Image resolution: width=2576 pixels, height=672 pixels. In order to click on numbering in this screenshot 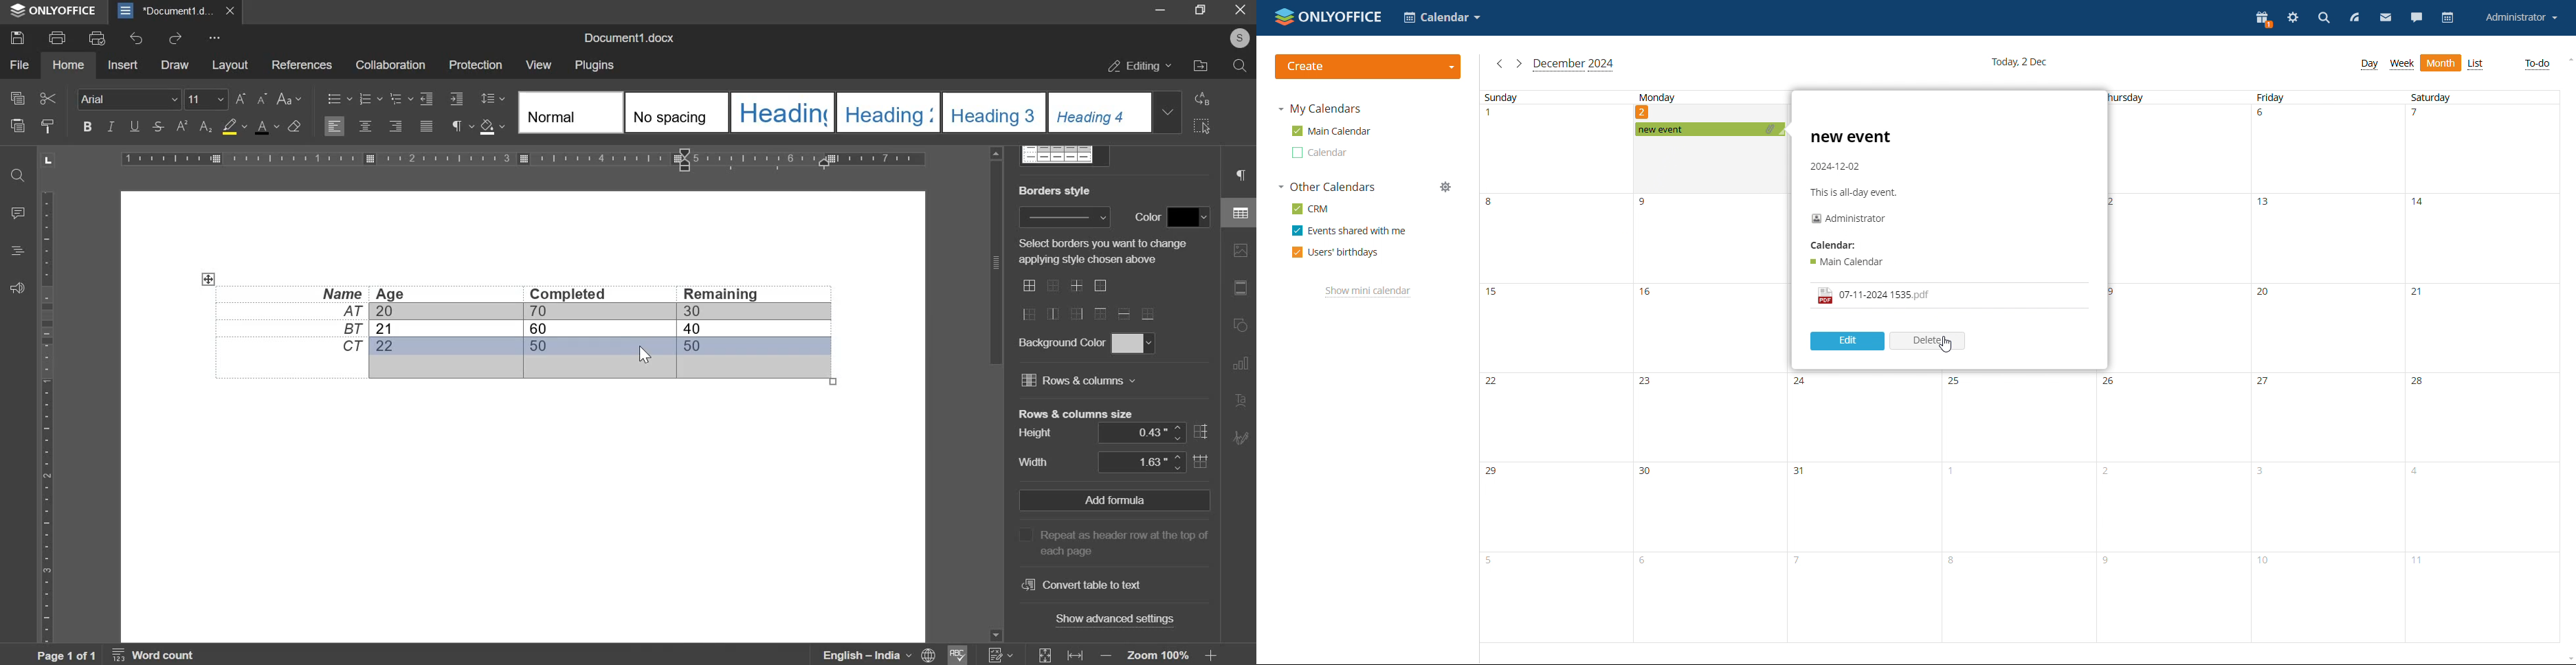, I will do `click(366, 99)`.